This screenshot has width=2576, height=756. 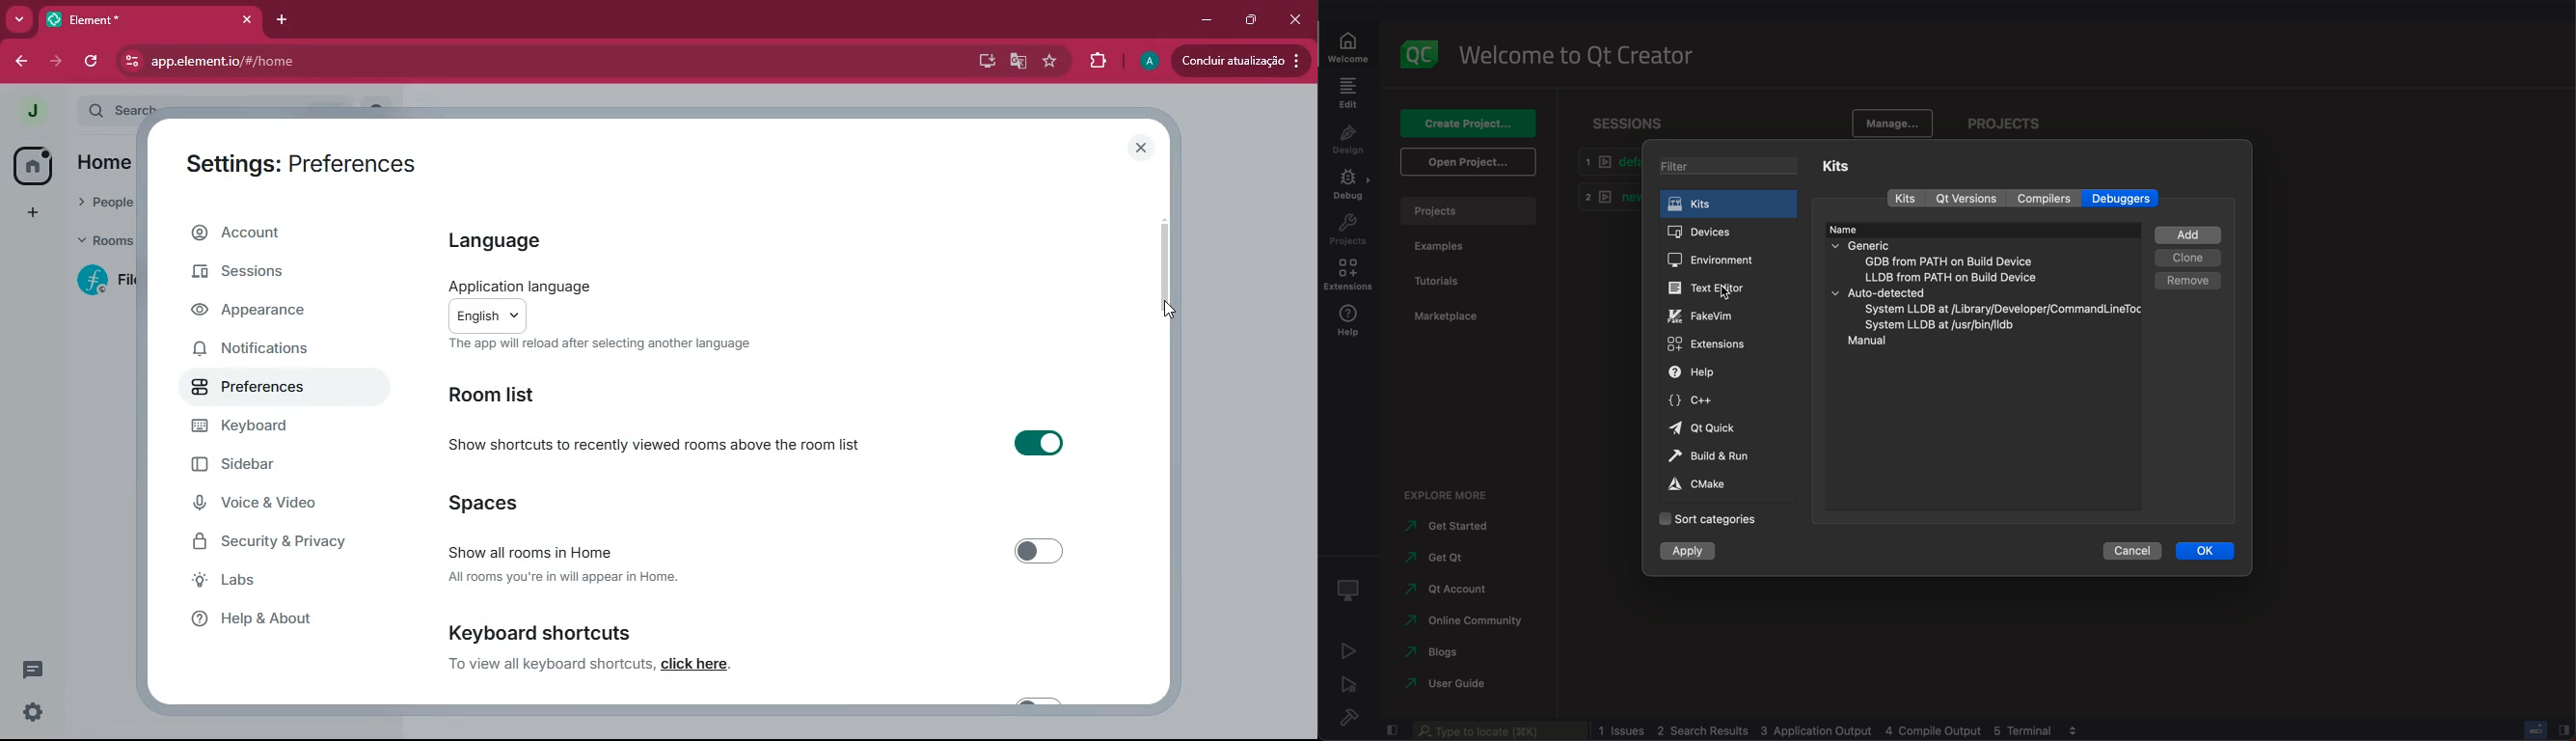 I want to click on close, so click(x=1143, y=148).